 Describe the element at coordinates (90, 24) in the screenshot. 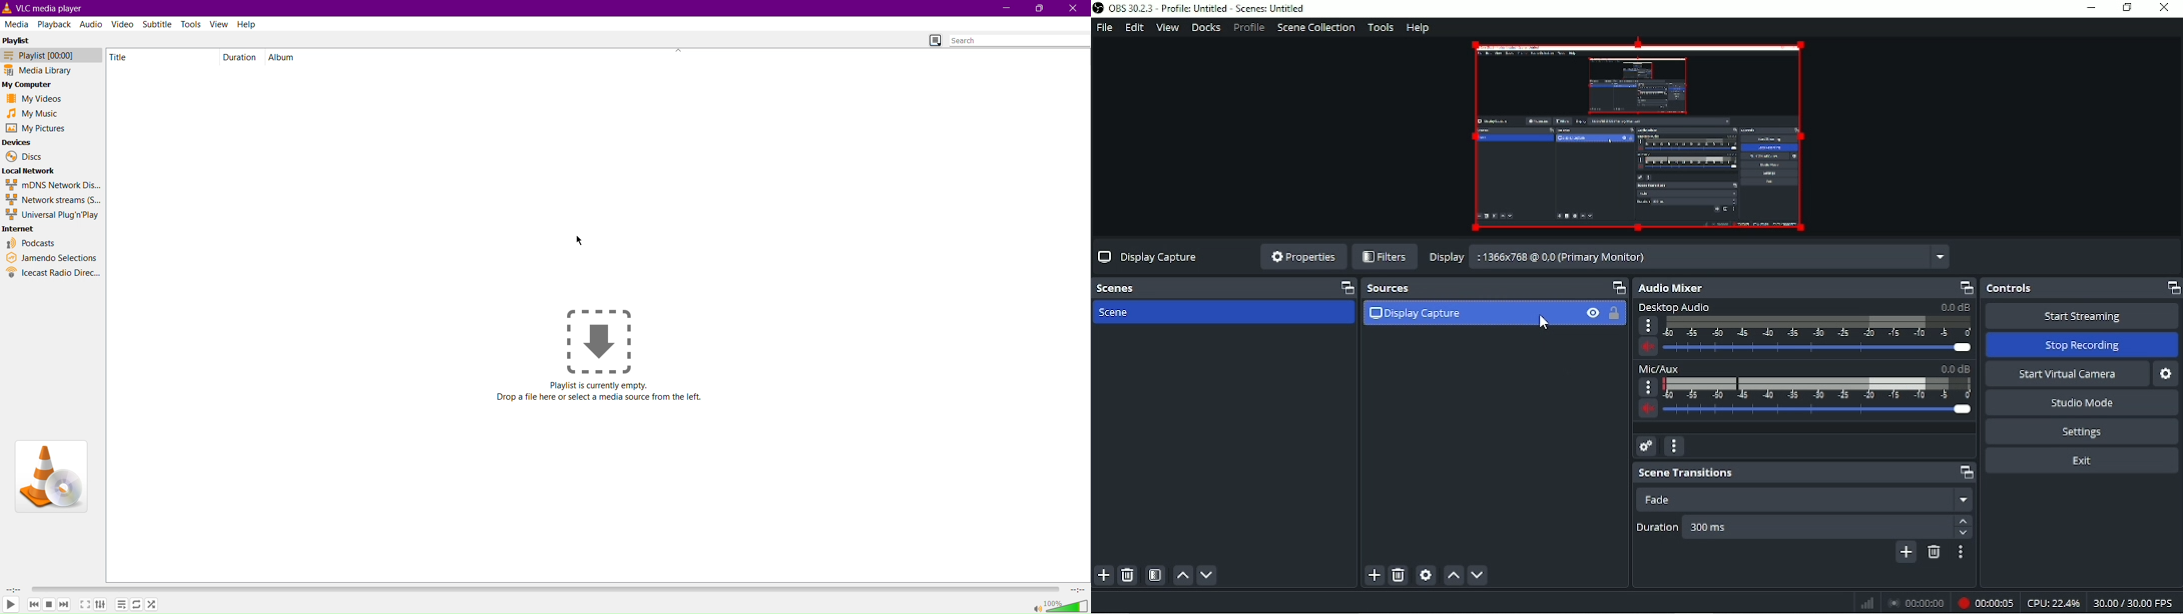

I see `Audio` at that location.